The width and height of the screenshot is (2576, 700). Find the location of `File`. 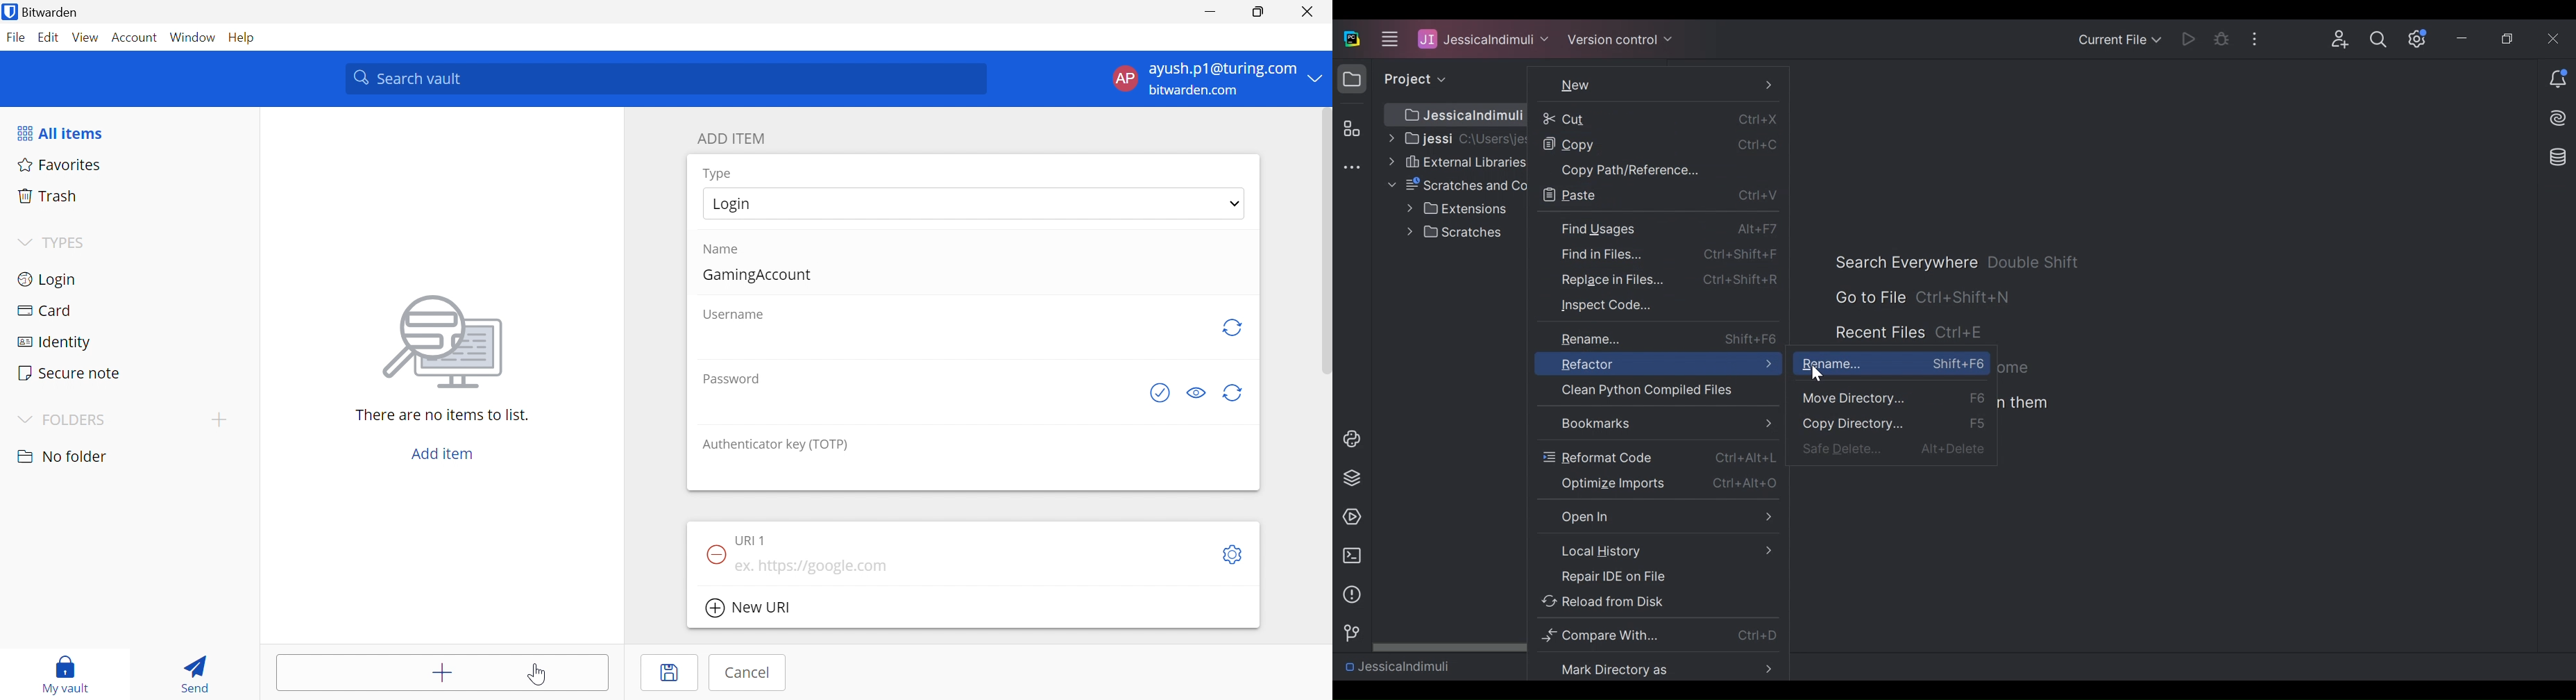

File is located at coordinates (16, 38).